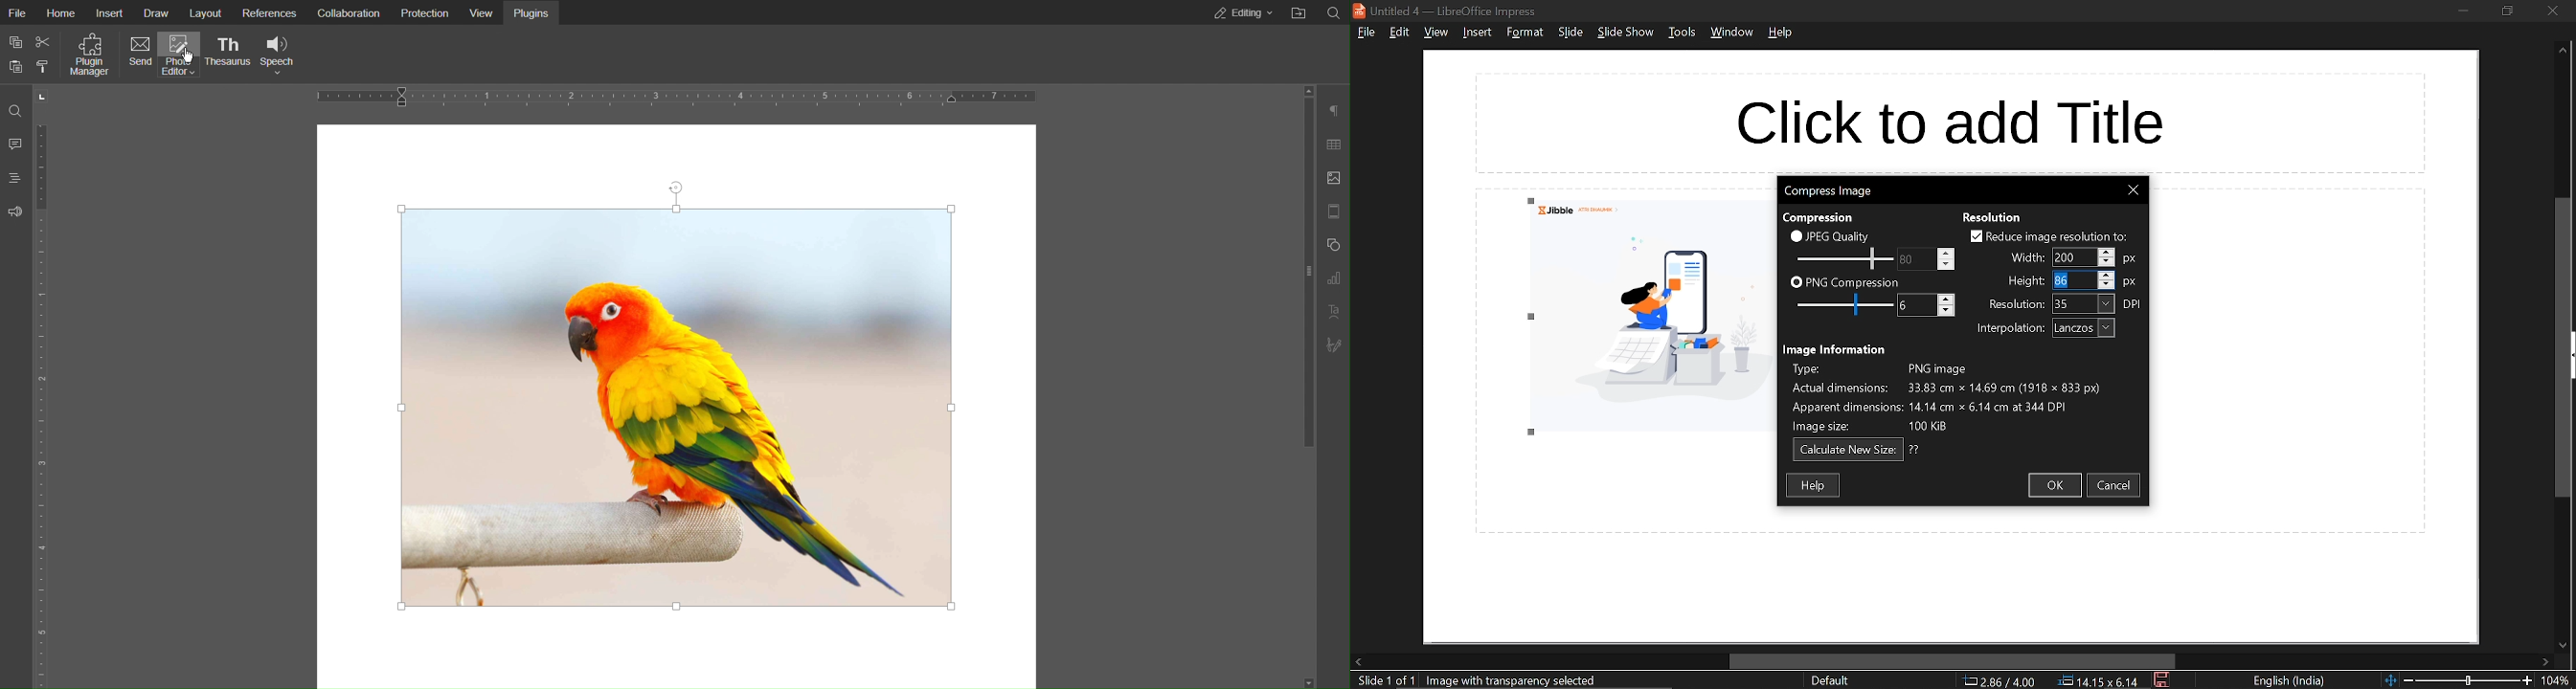 This screenshot has height=700, width=2576. Describe the element at coordinates (1303, 270) in the screenshot. I see `slider` at that location.